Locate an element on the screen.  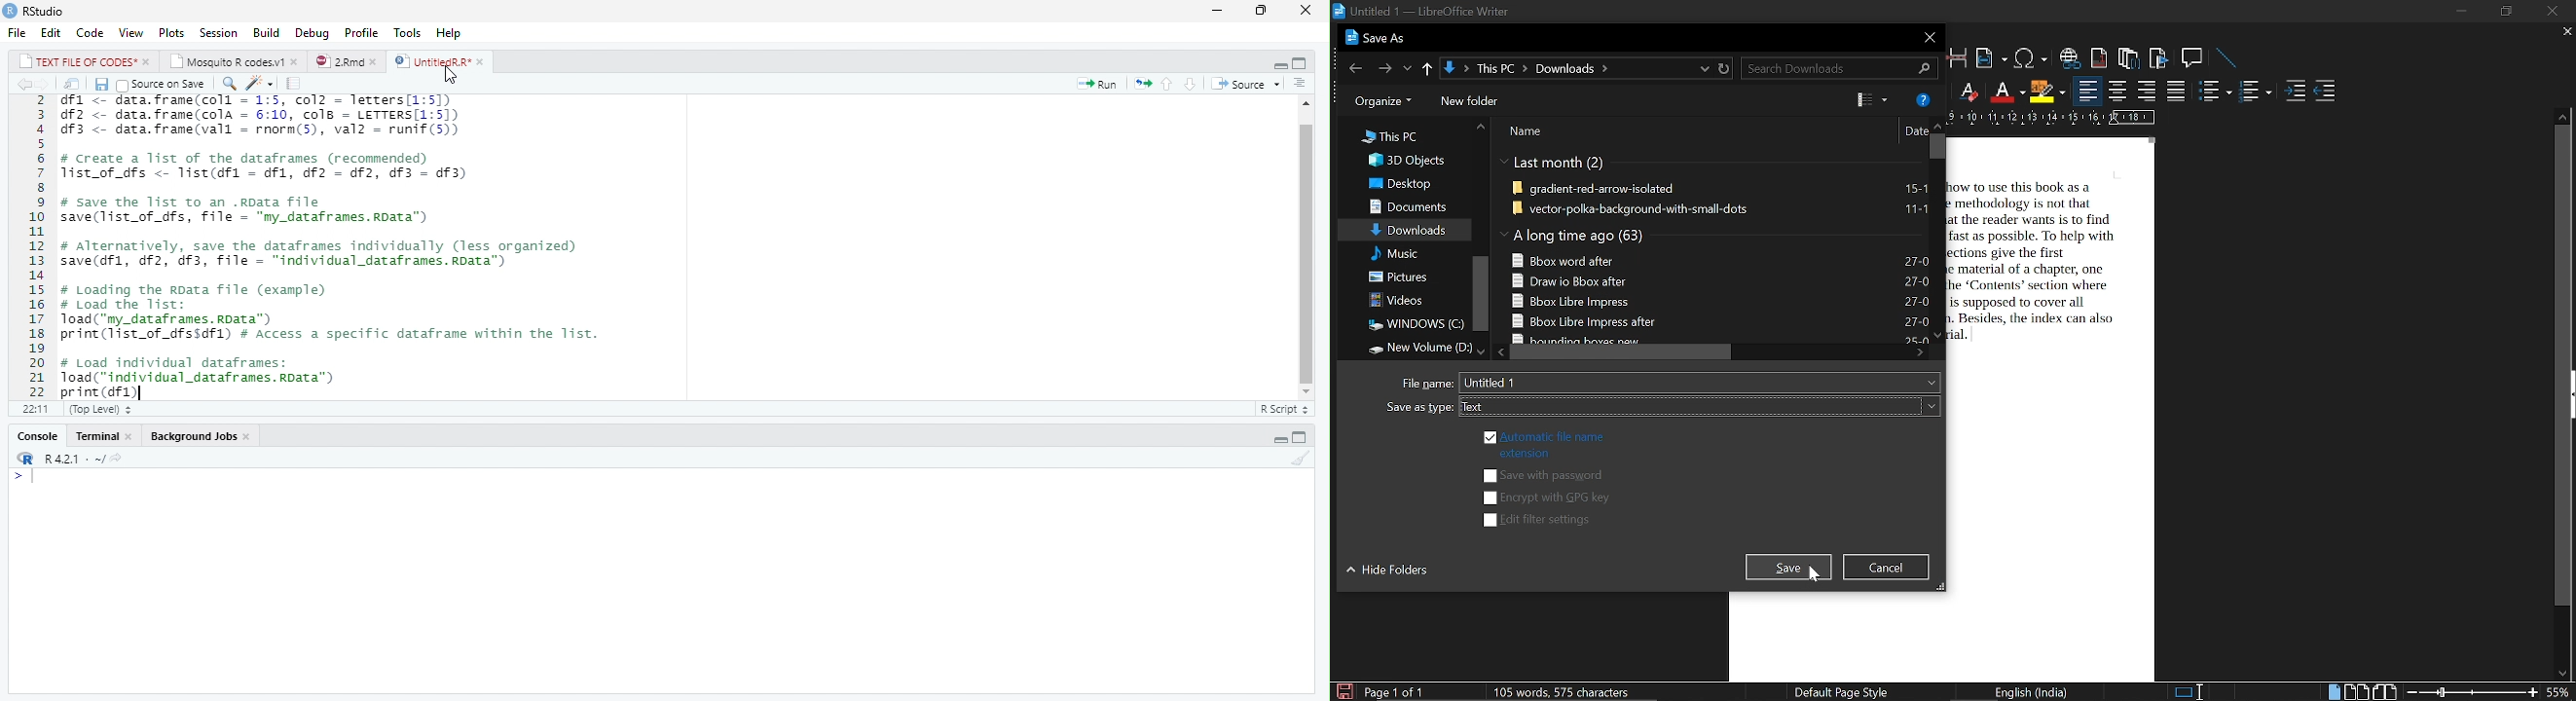
Code Tools is located at coordinates (261, 85).